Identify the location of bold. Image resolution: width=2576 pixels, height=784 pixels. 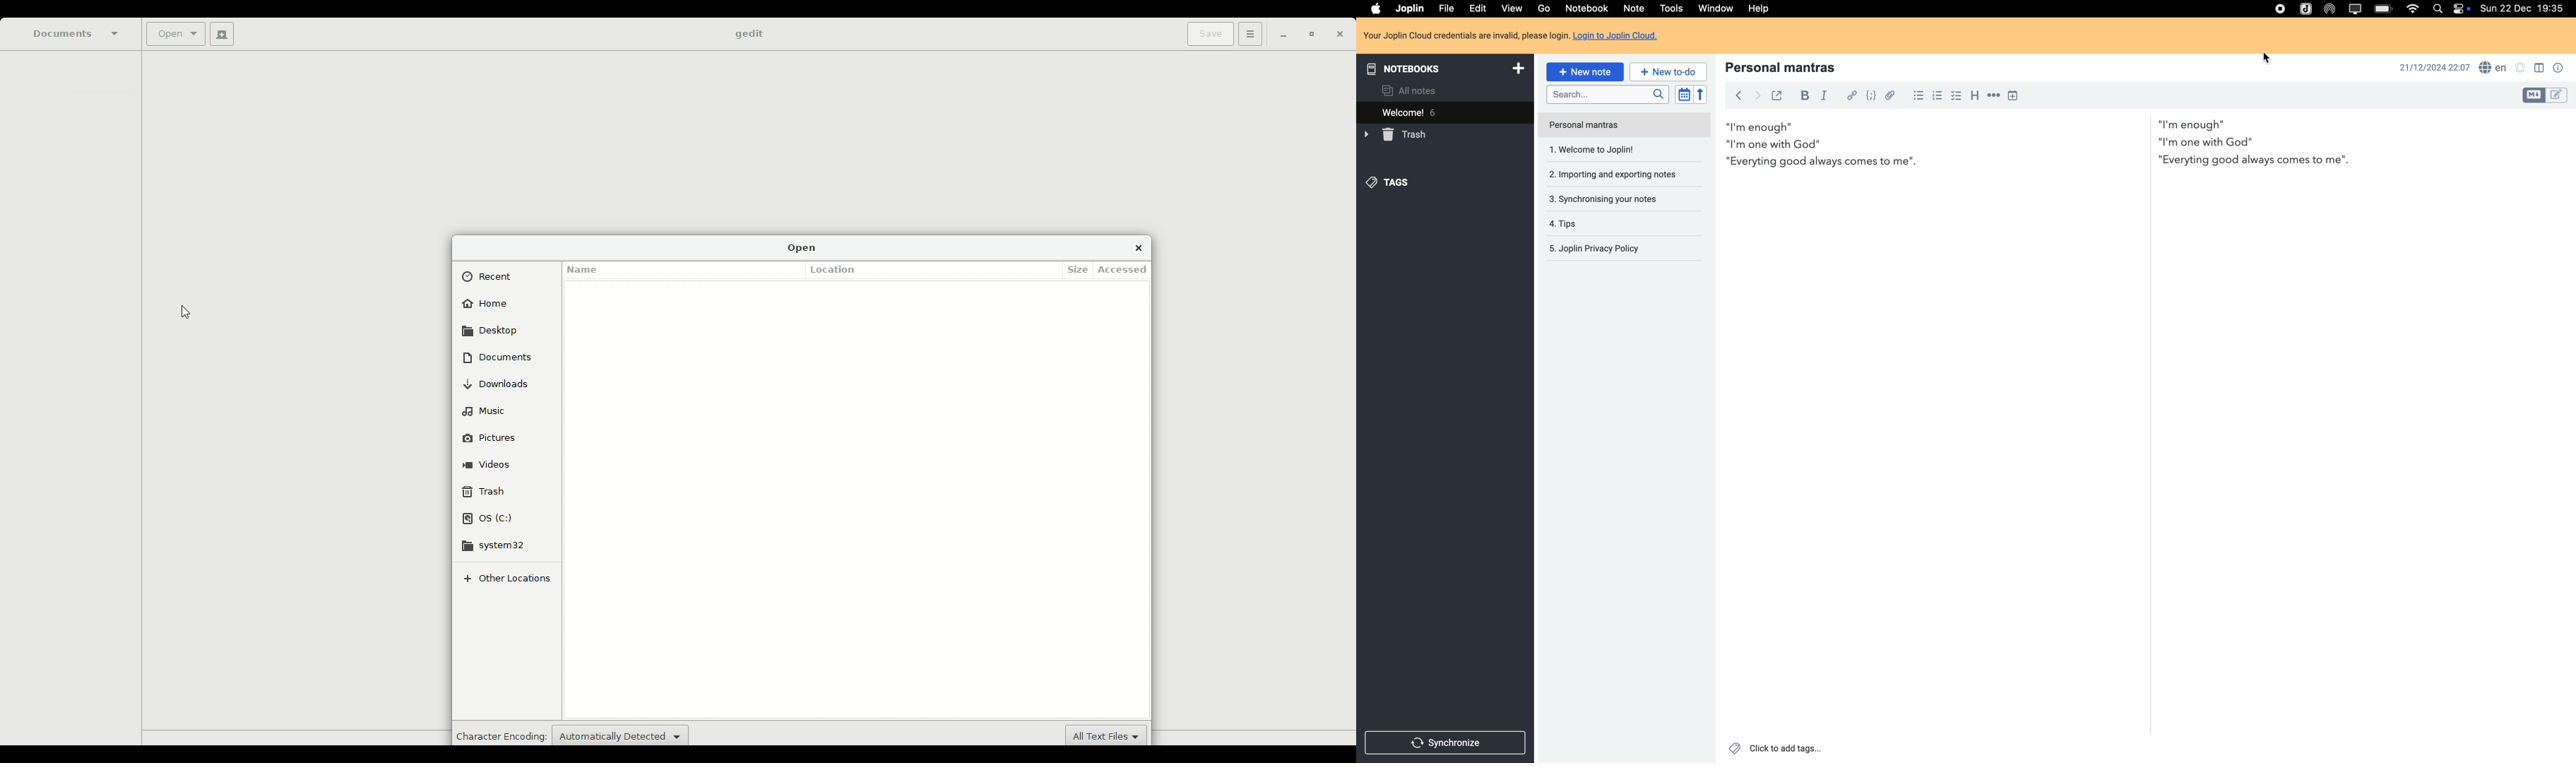
(1804, 95).